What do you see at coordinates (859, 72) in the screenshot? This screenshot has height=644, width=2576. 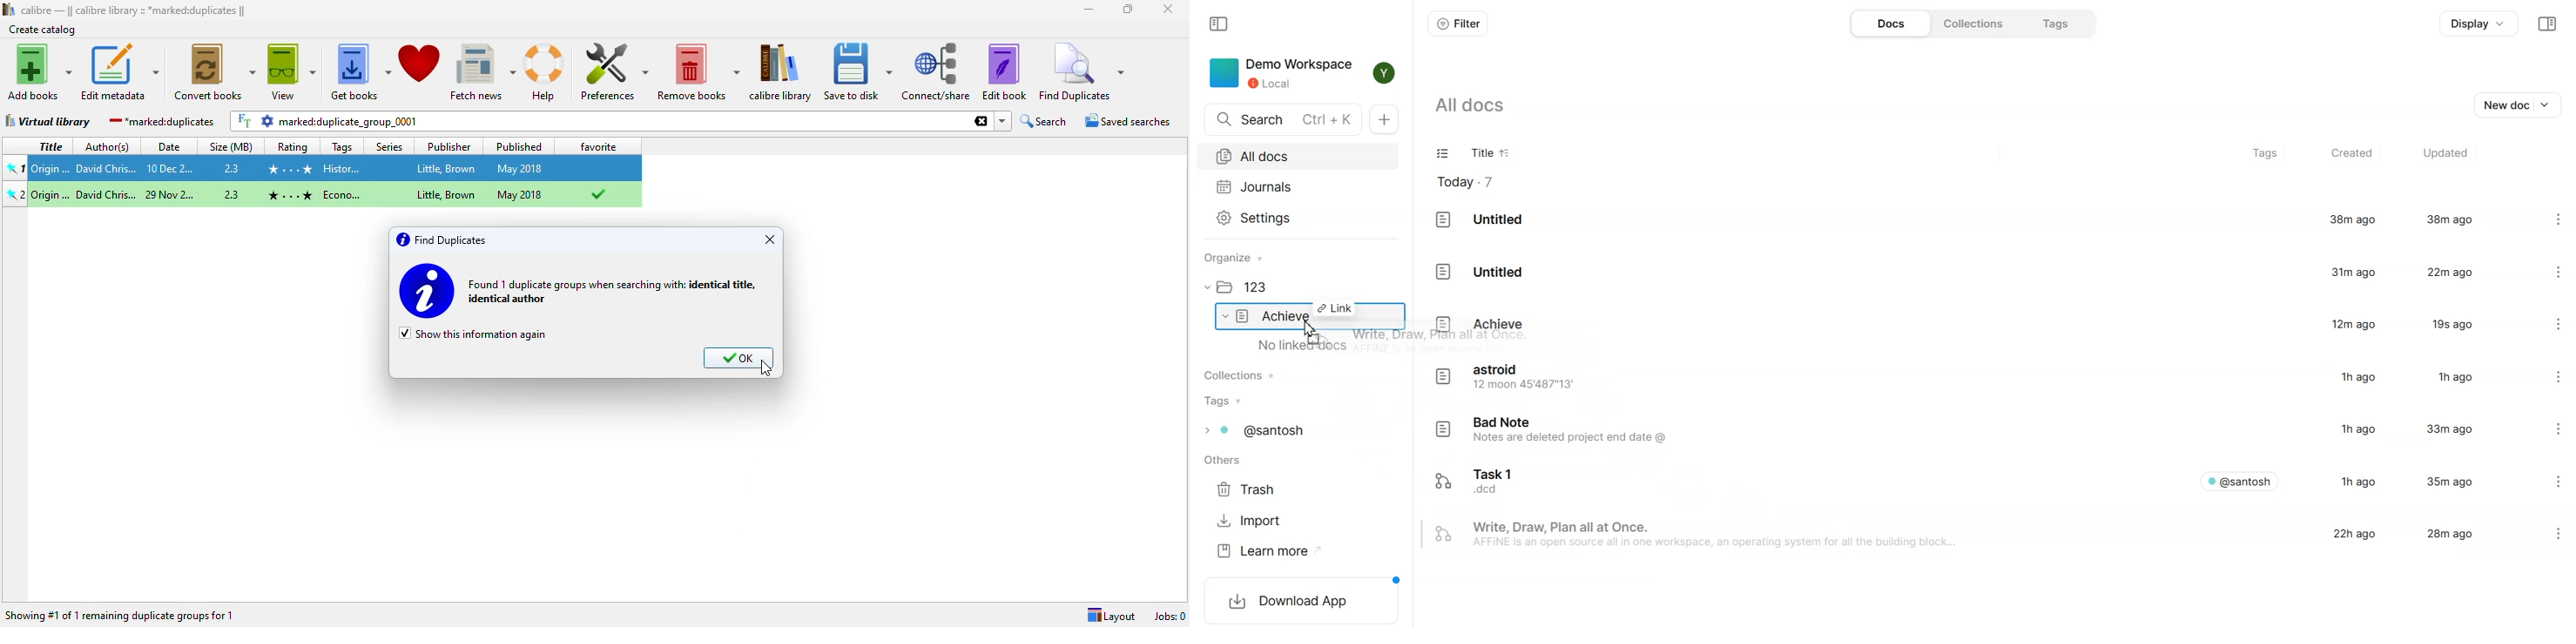 I see `save to disk` at bounding box center [859, 72].